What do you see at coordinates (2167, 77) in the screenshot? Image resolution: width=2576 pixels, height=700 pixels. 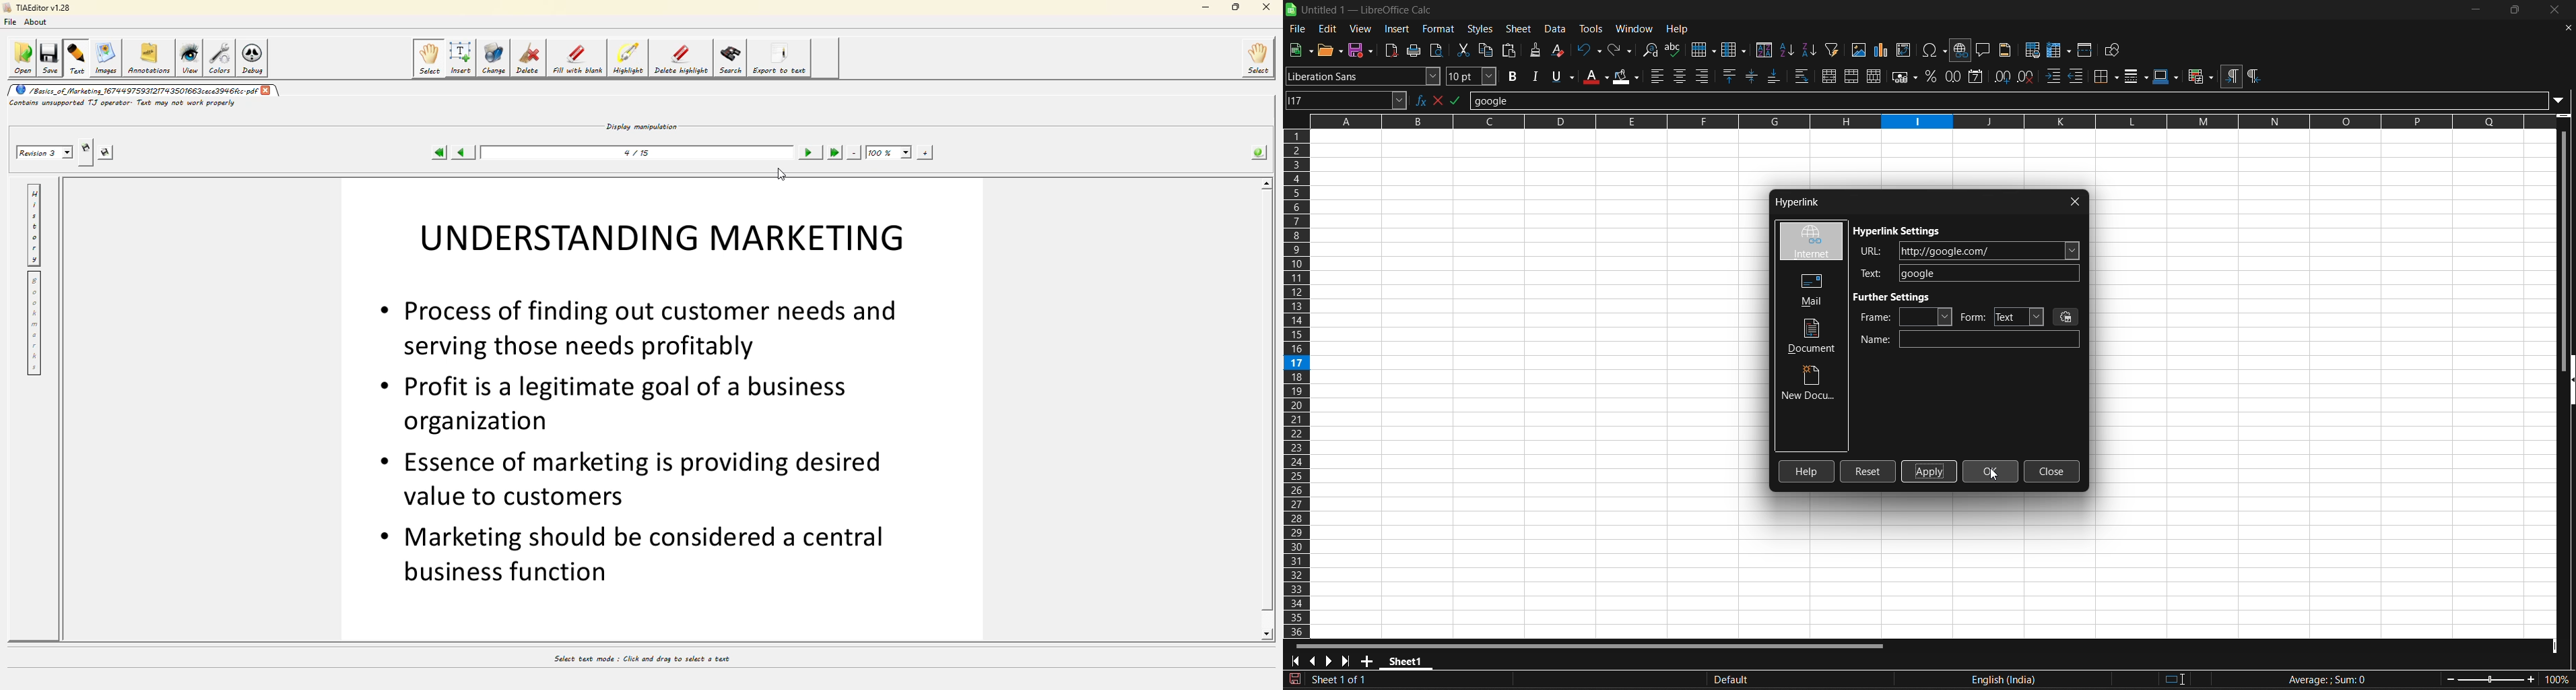 I see `border colors` at bounding box center [2167, 77].